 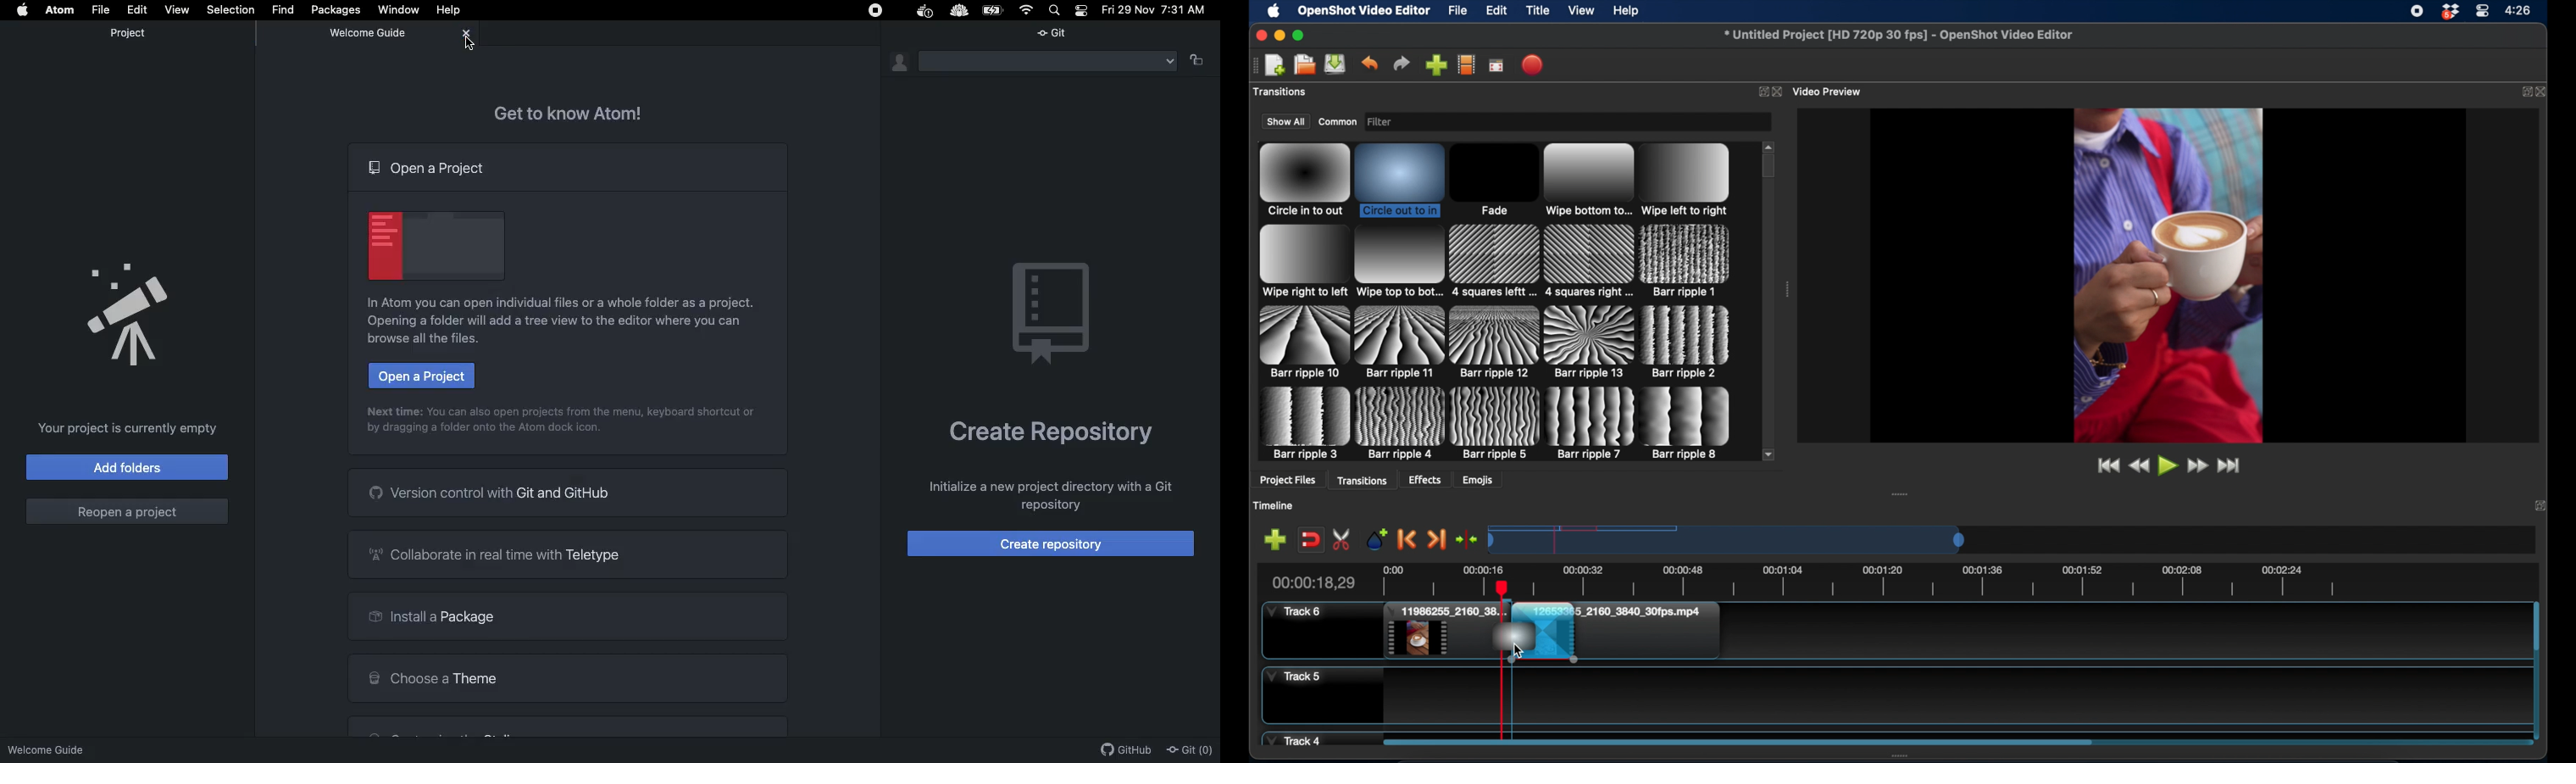 What do you see at coordinates (284, 8) in the screenshot?
I see `Find` at bounding box center [284, 8].